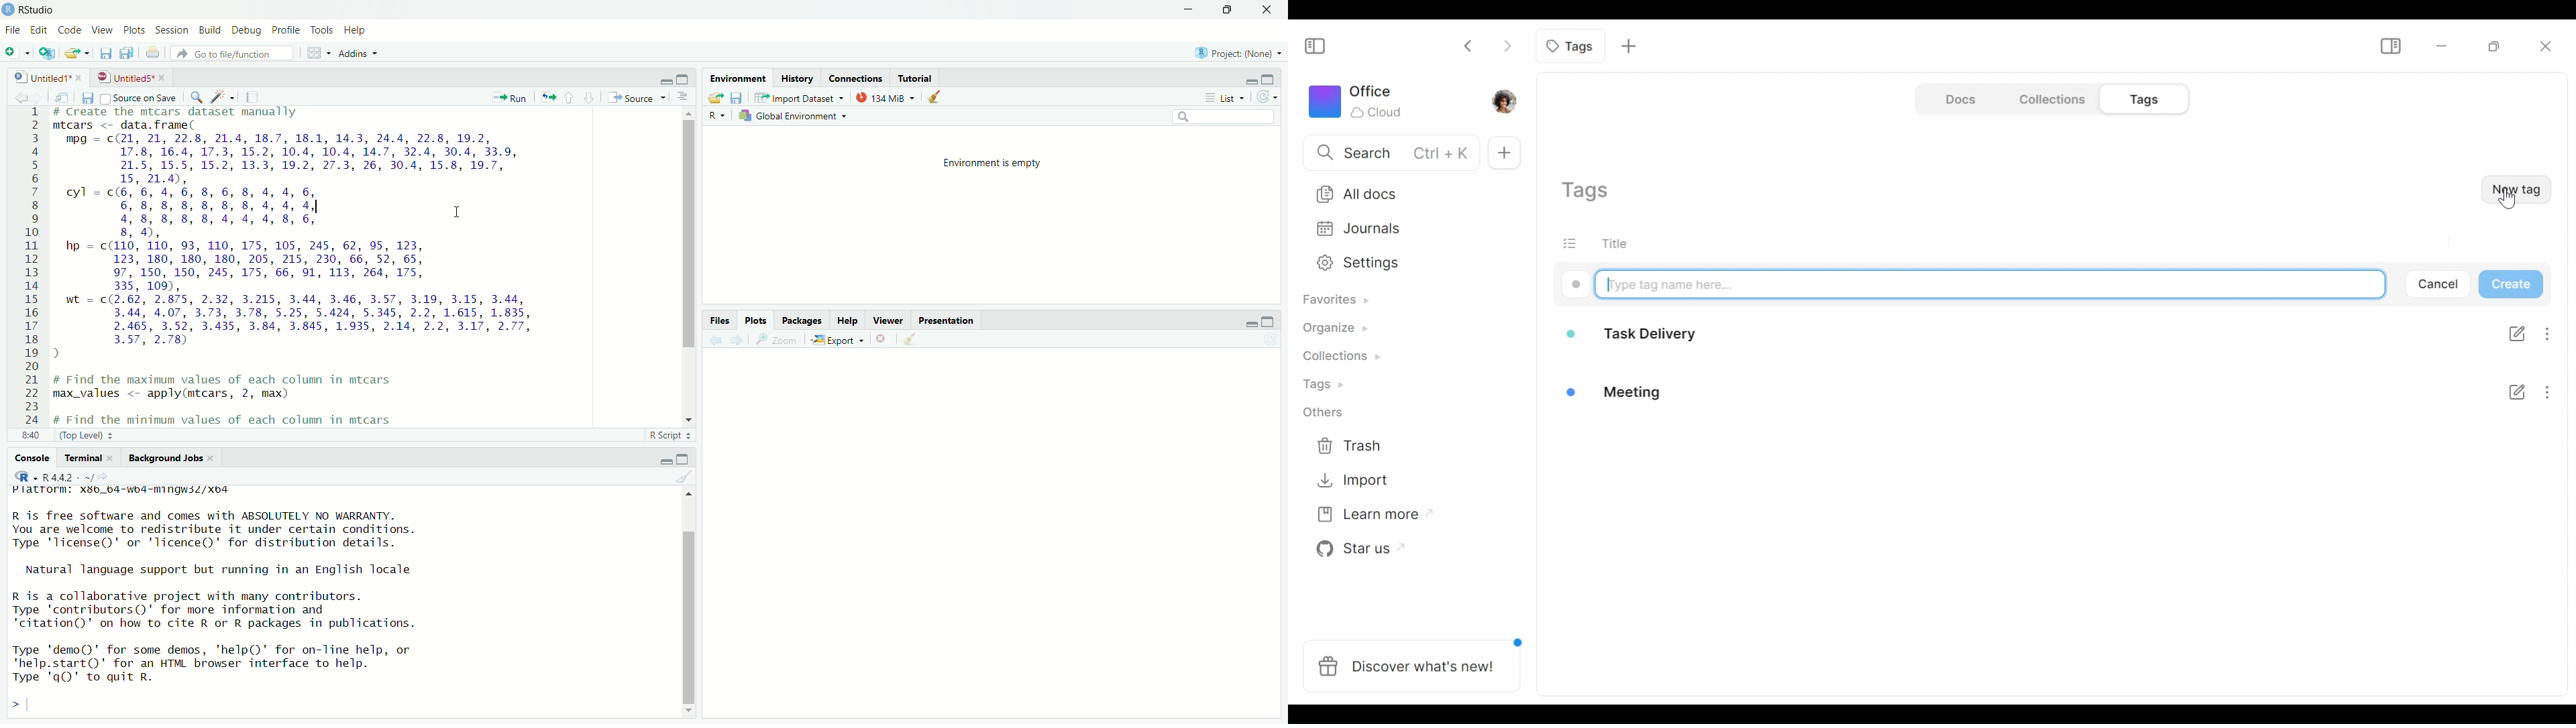 Image resolution: width=2576 pixels, height=728 pixels. I want to click on Plots, so click(753, 318).